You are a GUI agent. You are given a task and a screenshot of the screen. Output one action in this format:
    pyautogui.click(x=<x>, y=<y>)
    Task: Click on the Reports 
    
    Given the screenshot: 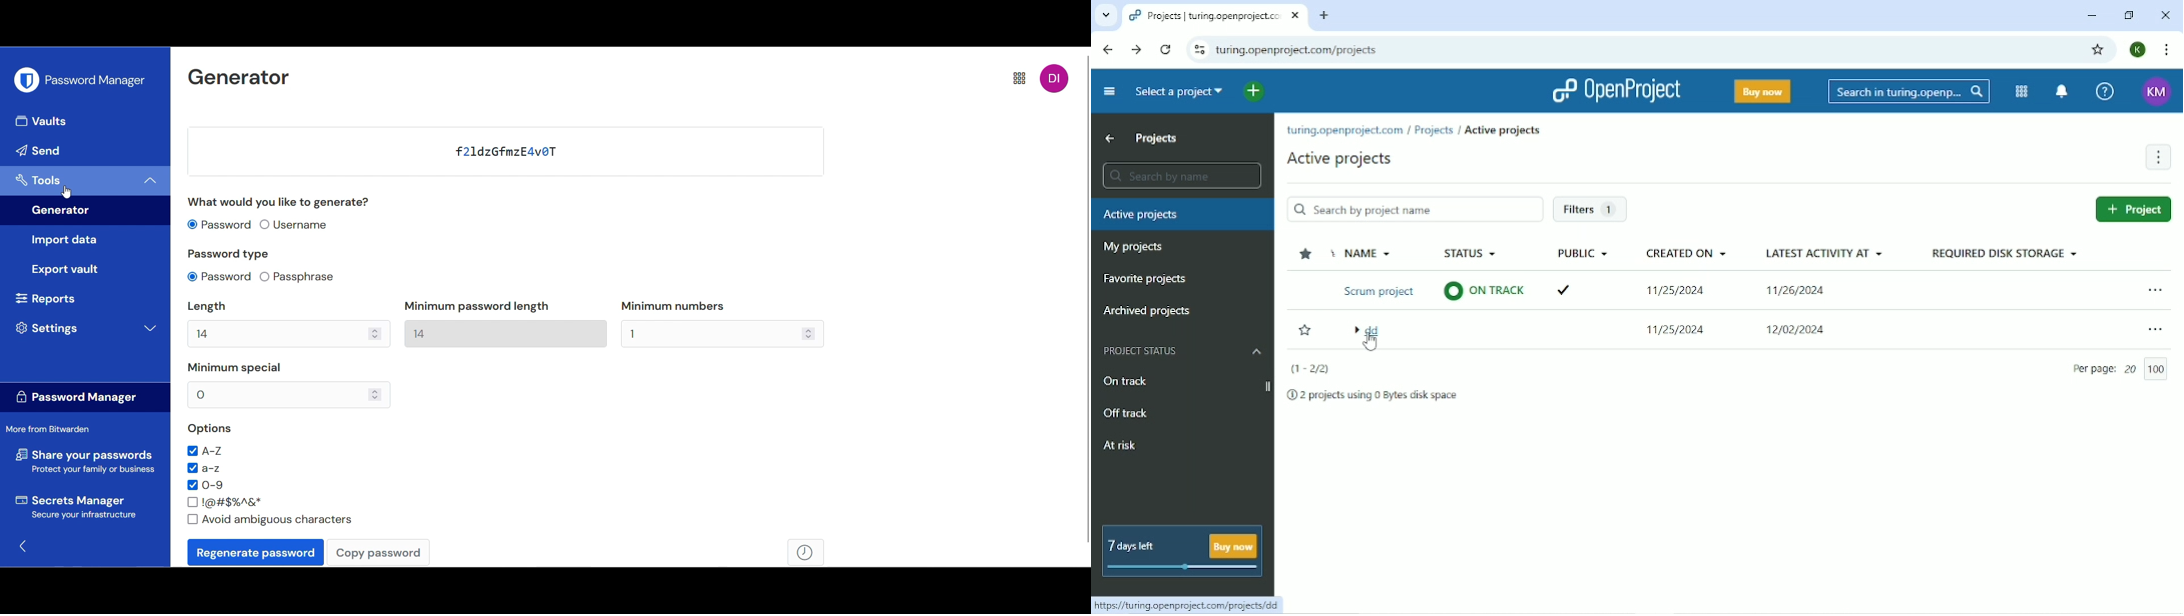 What is the action you would take?
    pyautogui.click(x=45, y=298)
    